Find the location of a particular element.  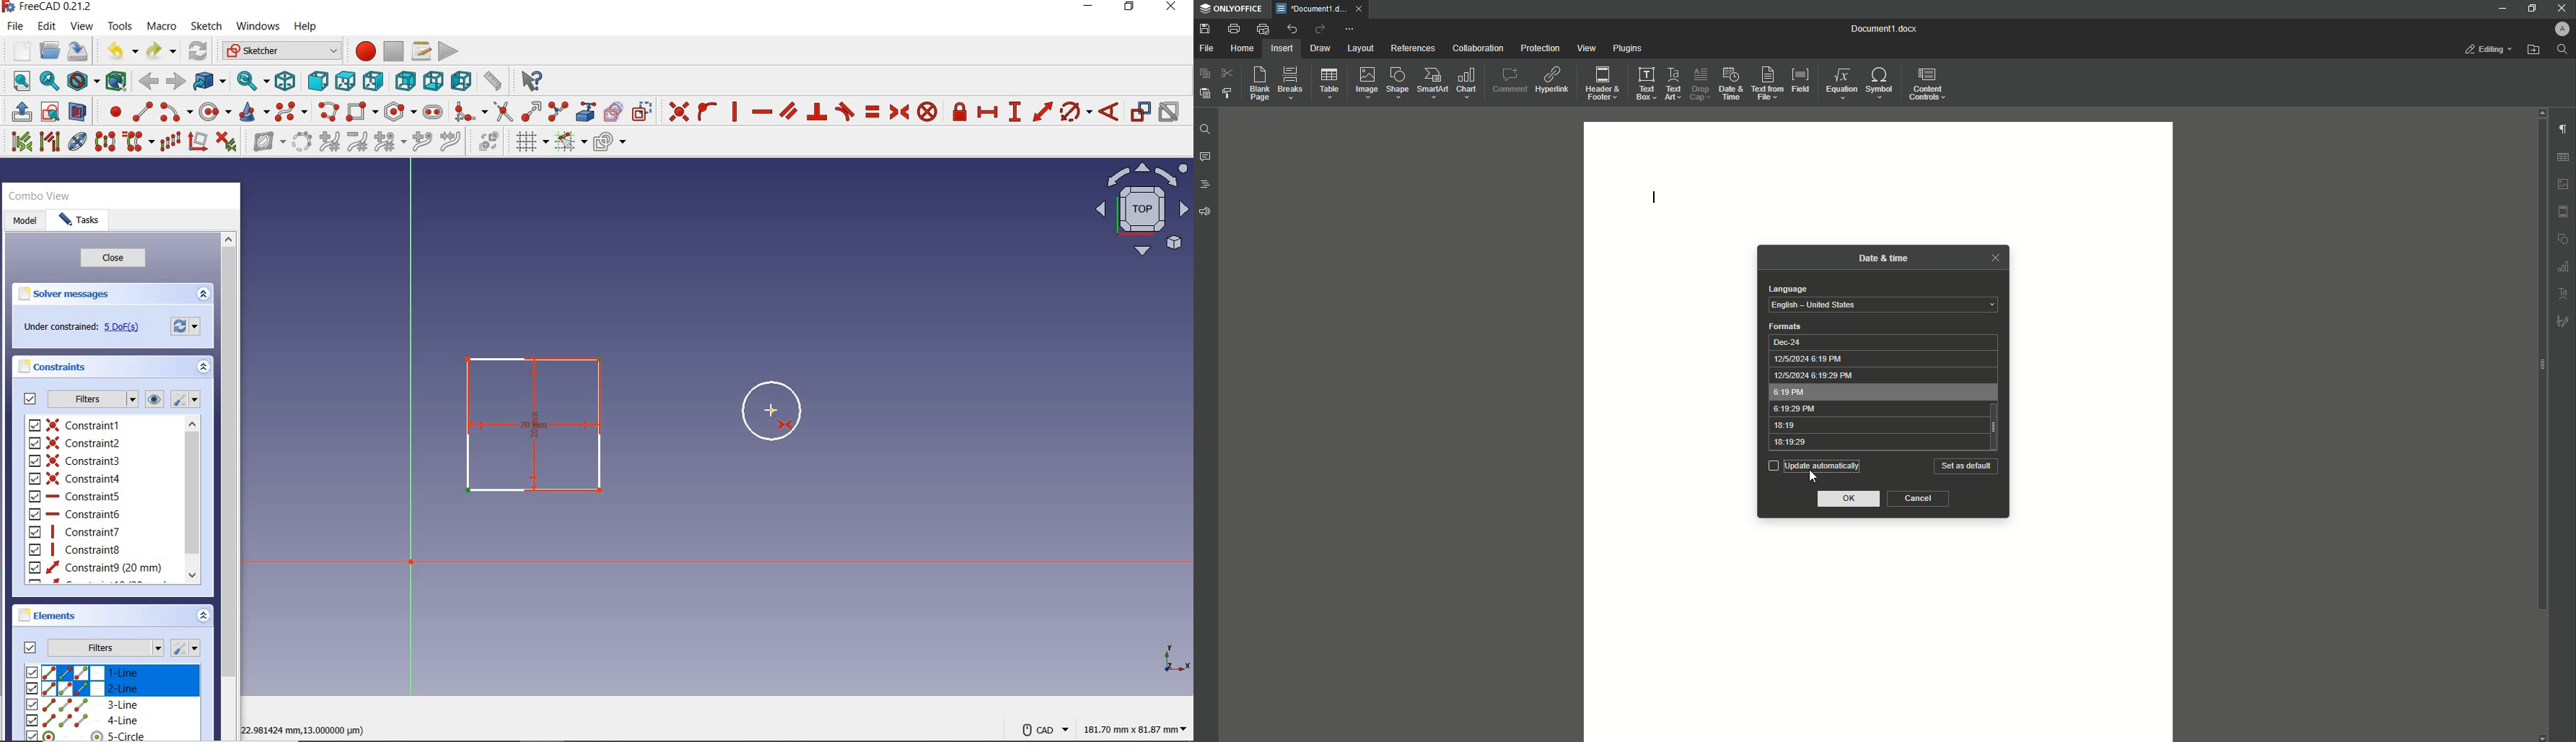

cursor is located at coordinates (773, 409).